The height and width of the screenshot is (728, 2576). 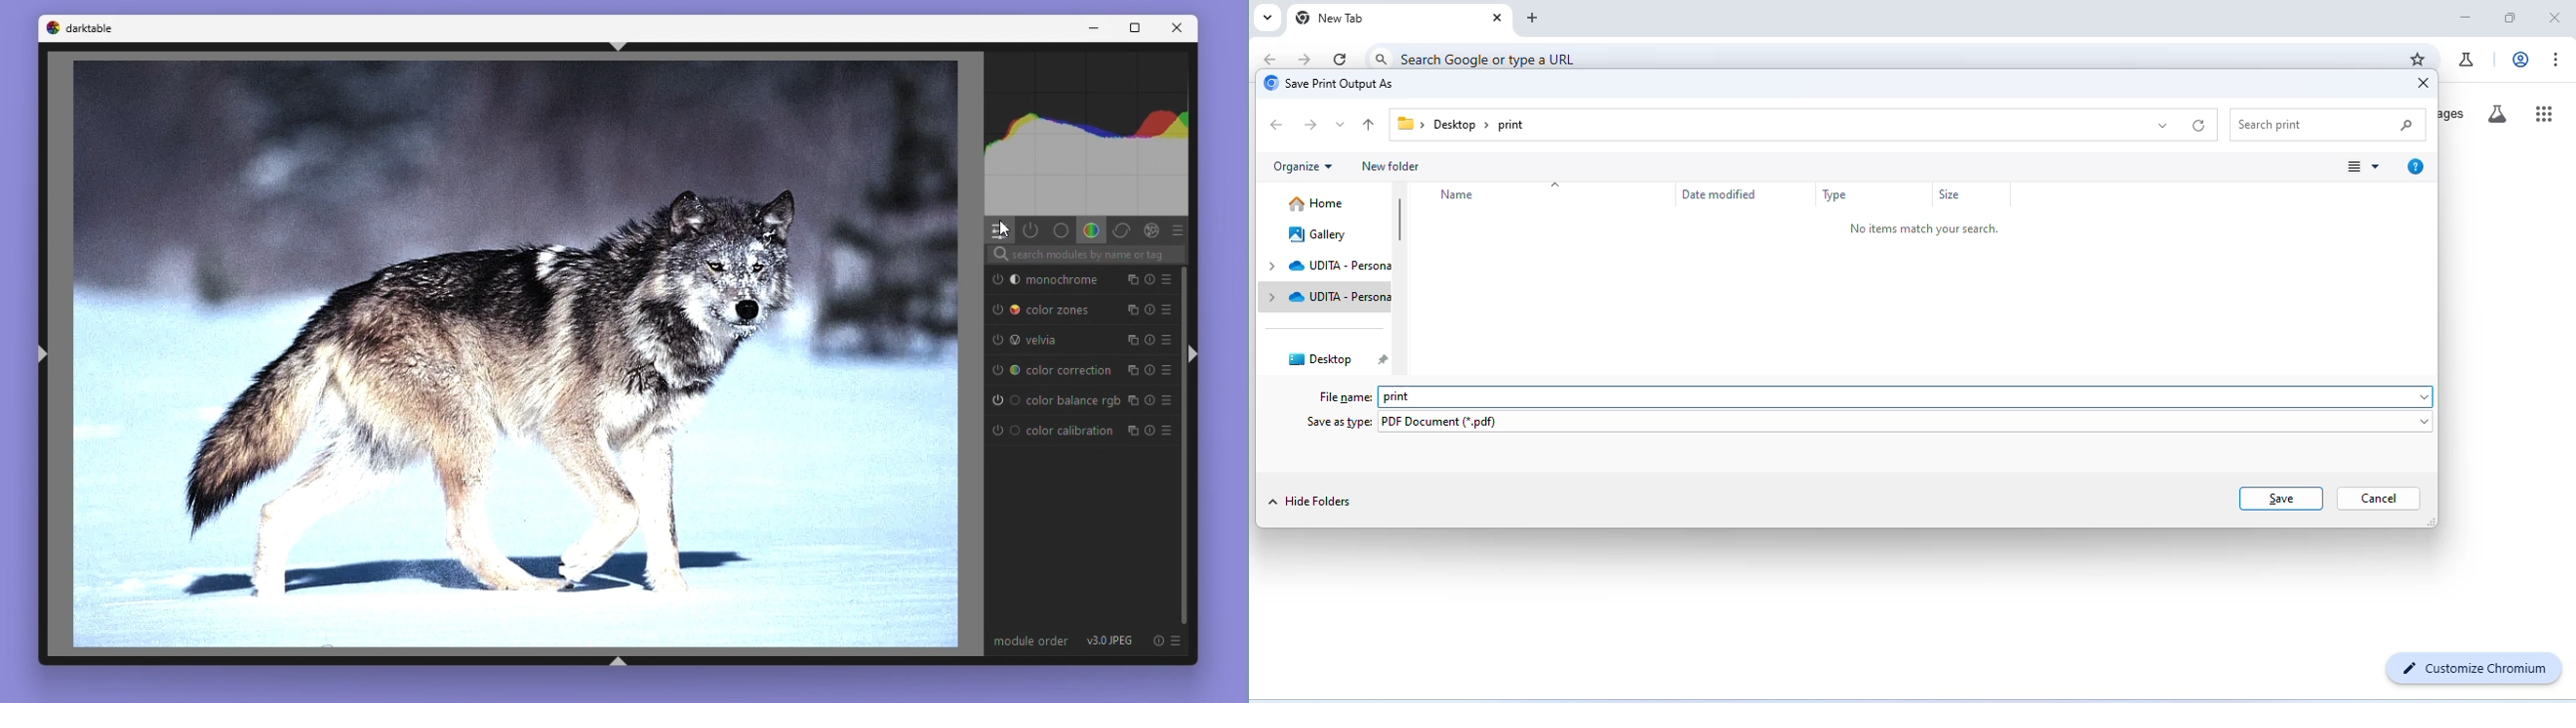 What do you see at coordinates (1091, 230) in the screenshot?
I see `color` at bounding box center [1091, 230].